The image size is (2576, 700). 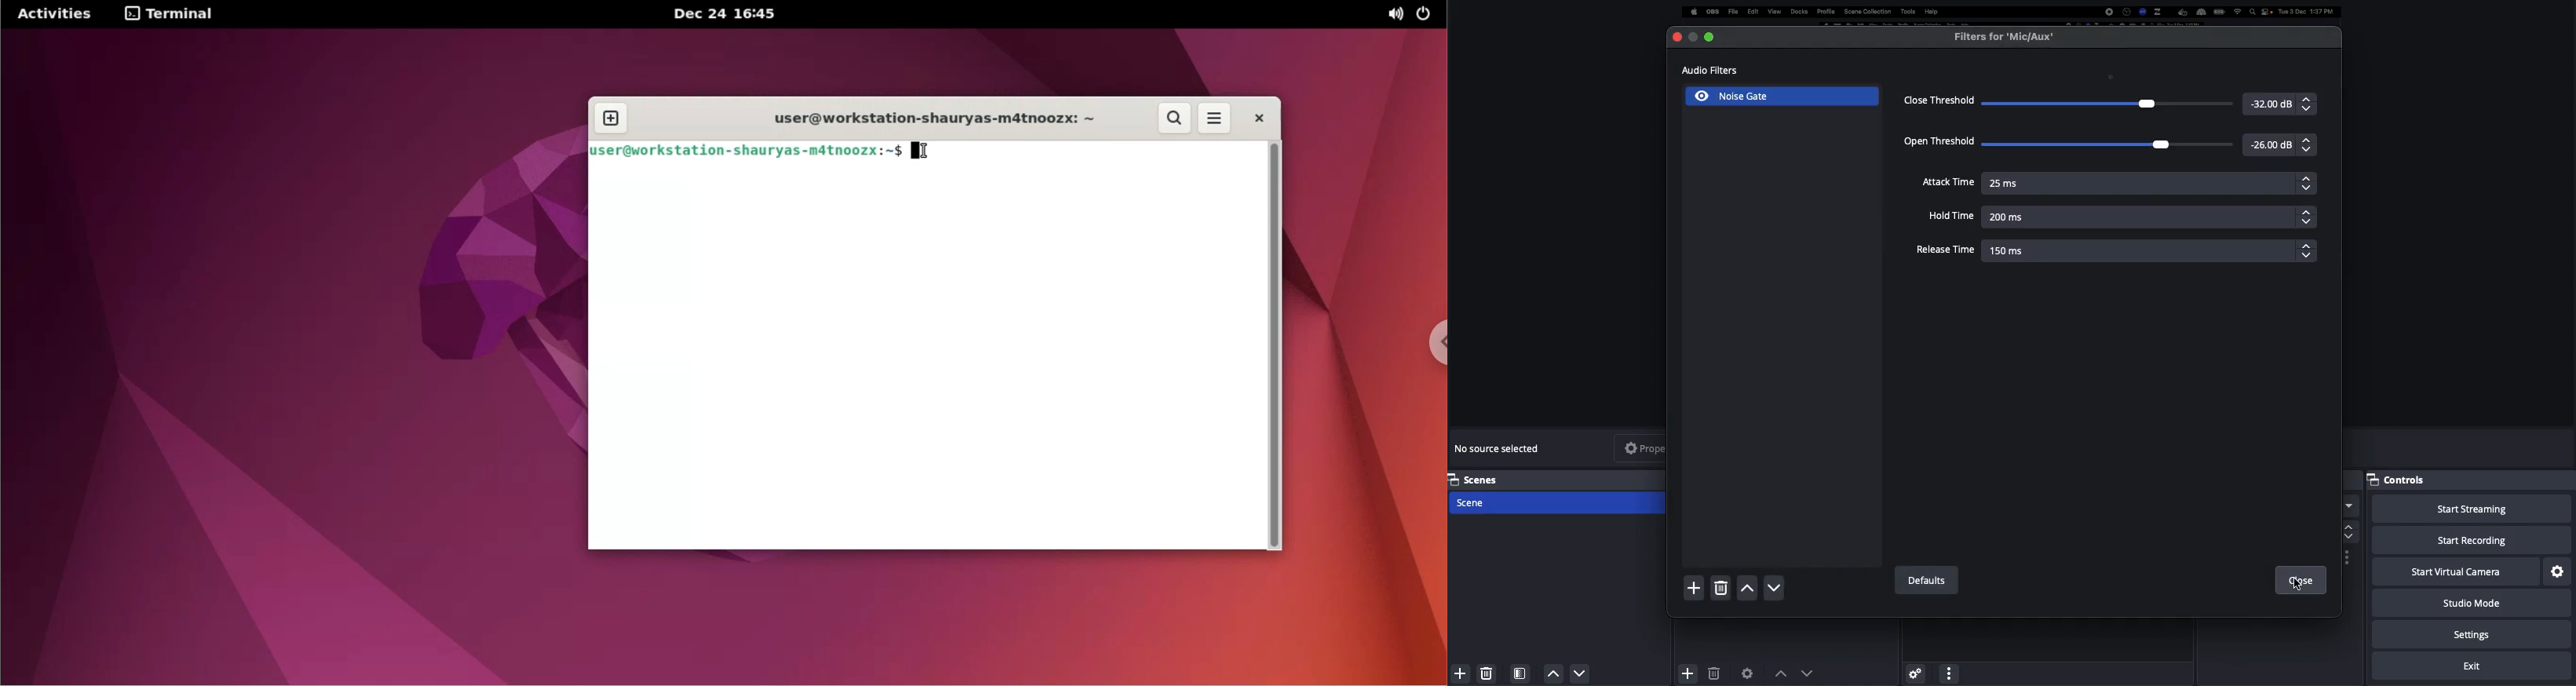 What do you see at coordinates (2472, 542) in the screenshot?
I see `Start recording` at bounding box center [2472, 542].